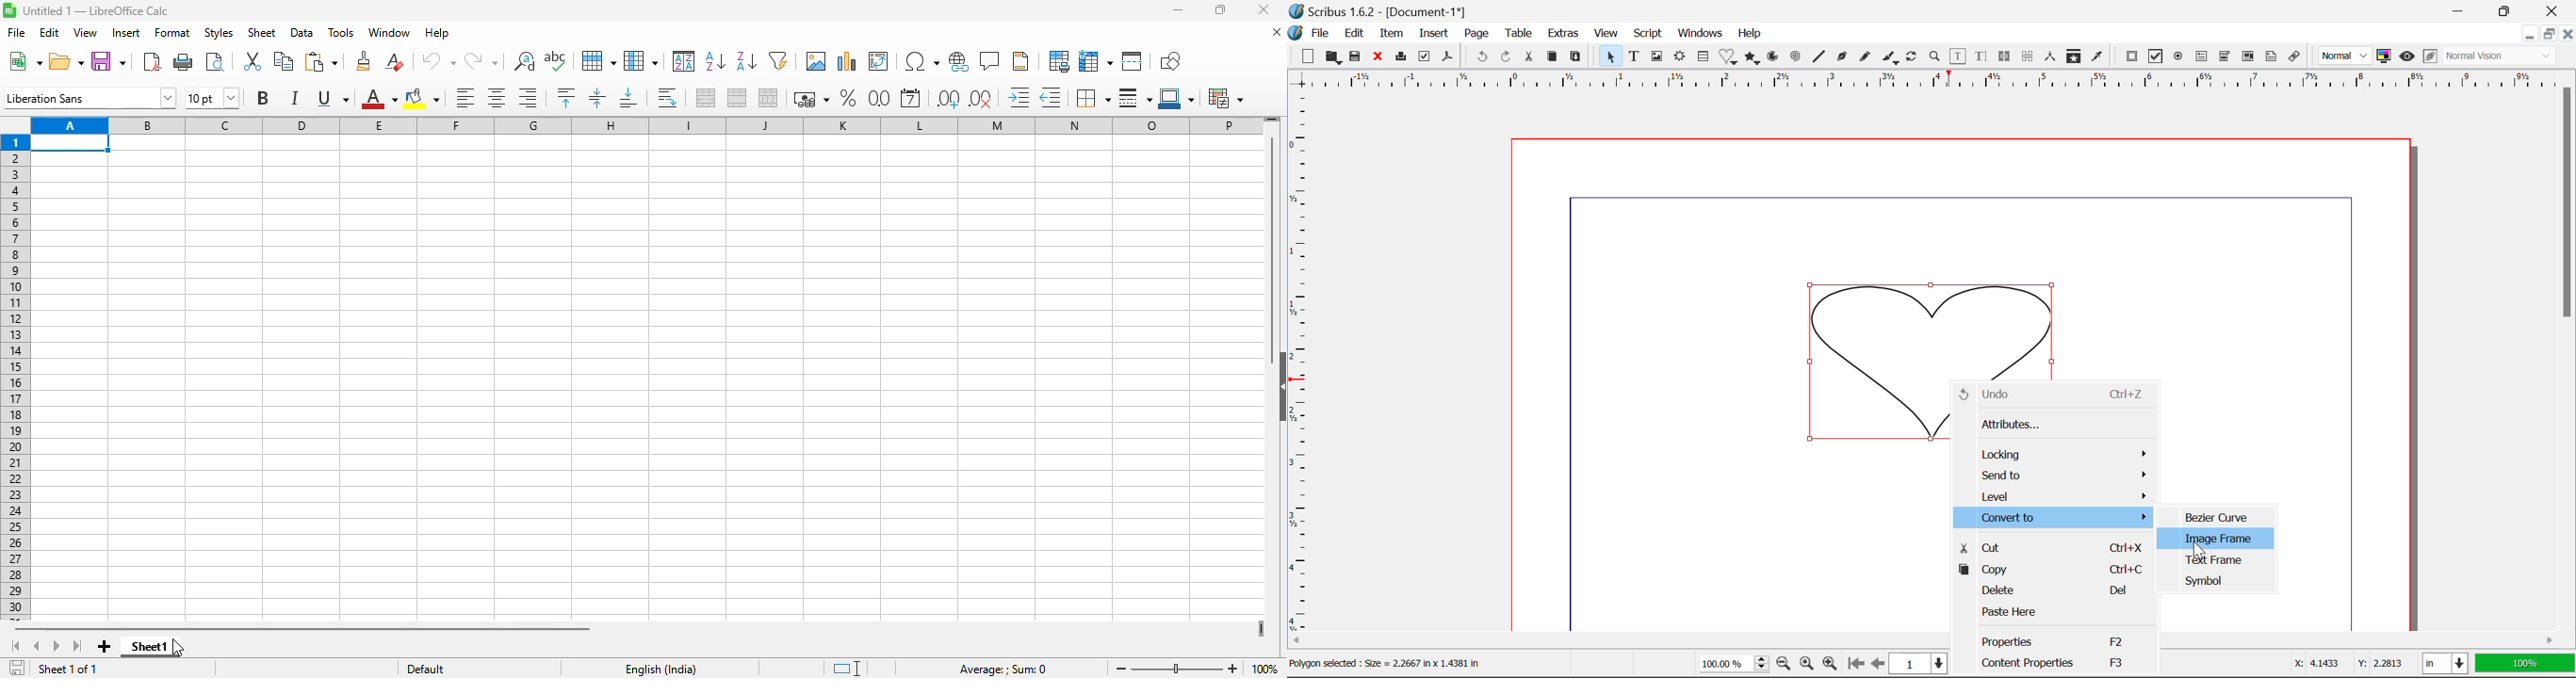 The width and height of the screenshot is (2576, 700). I want to click on headers and footers, so click(1022, 61).